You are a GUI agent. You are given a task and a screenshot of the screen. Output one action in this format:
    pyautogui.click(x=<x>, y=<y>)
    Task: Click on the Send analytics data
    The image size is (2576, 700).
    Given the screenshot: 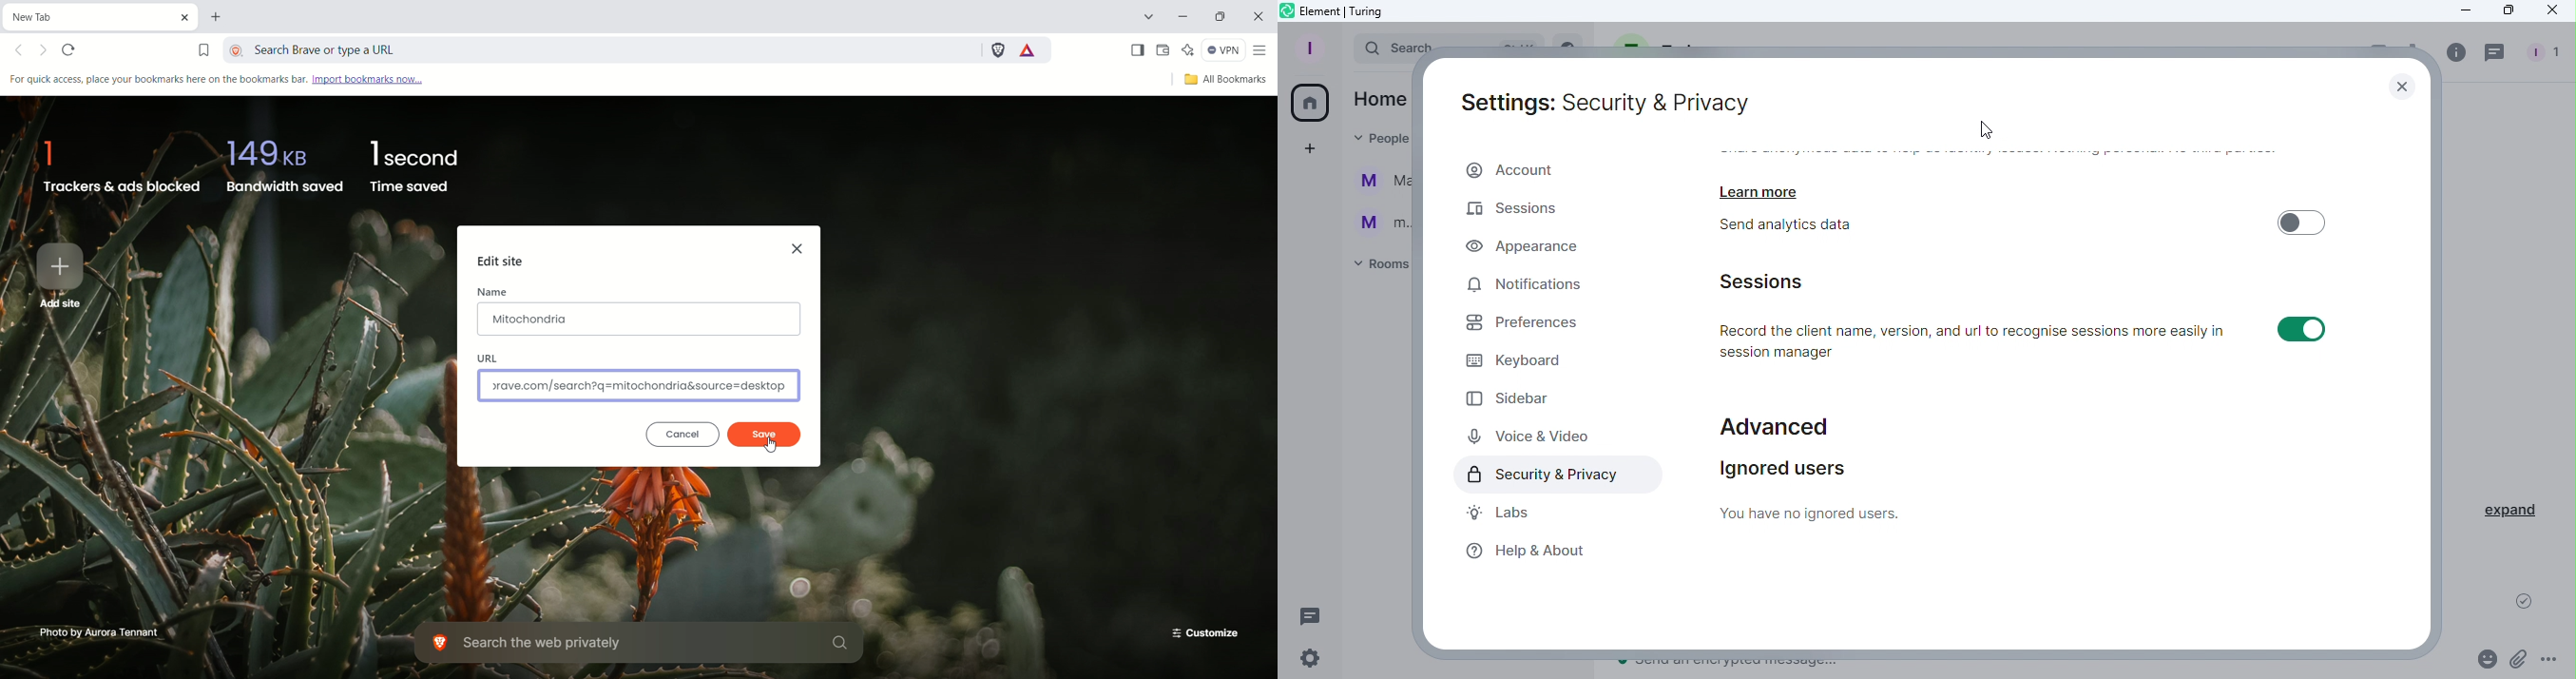 What is the action you would take?
    pyautogui.click(x=1805, y=228)
    